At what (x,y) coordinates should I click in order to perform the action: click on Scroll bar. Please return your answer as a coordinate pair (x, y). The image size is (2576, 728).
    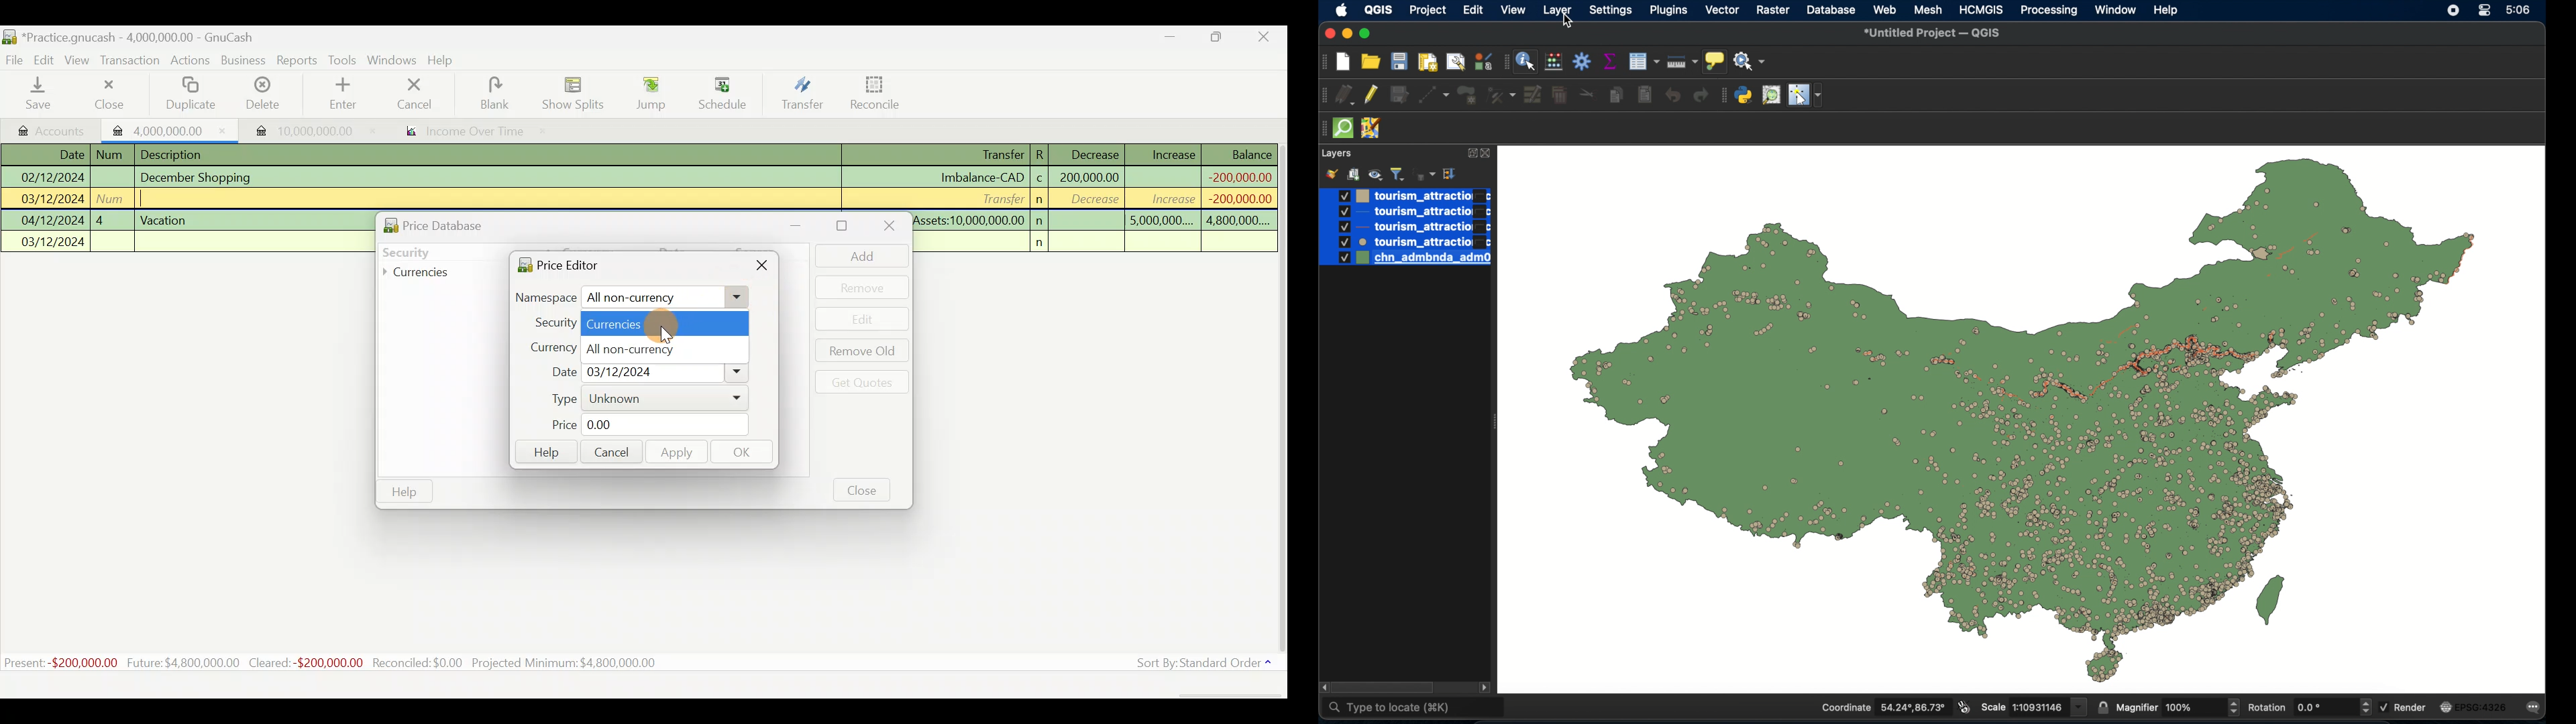
    Looking at the image, I should click on (1280, 402).